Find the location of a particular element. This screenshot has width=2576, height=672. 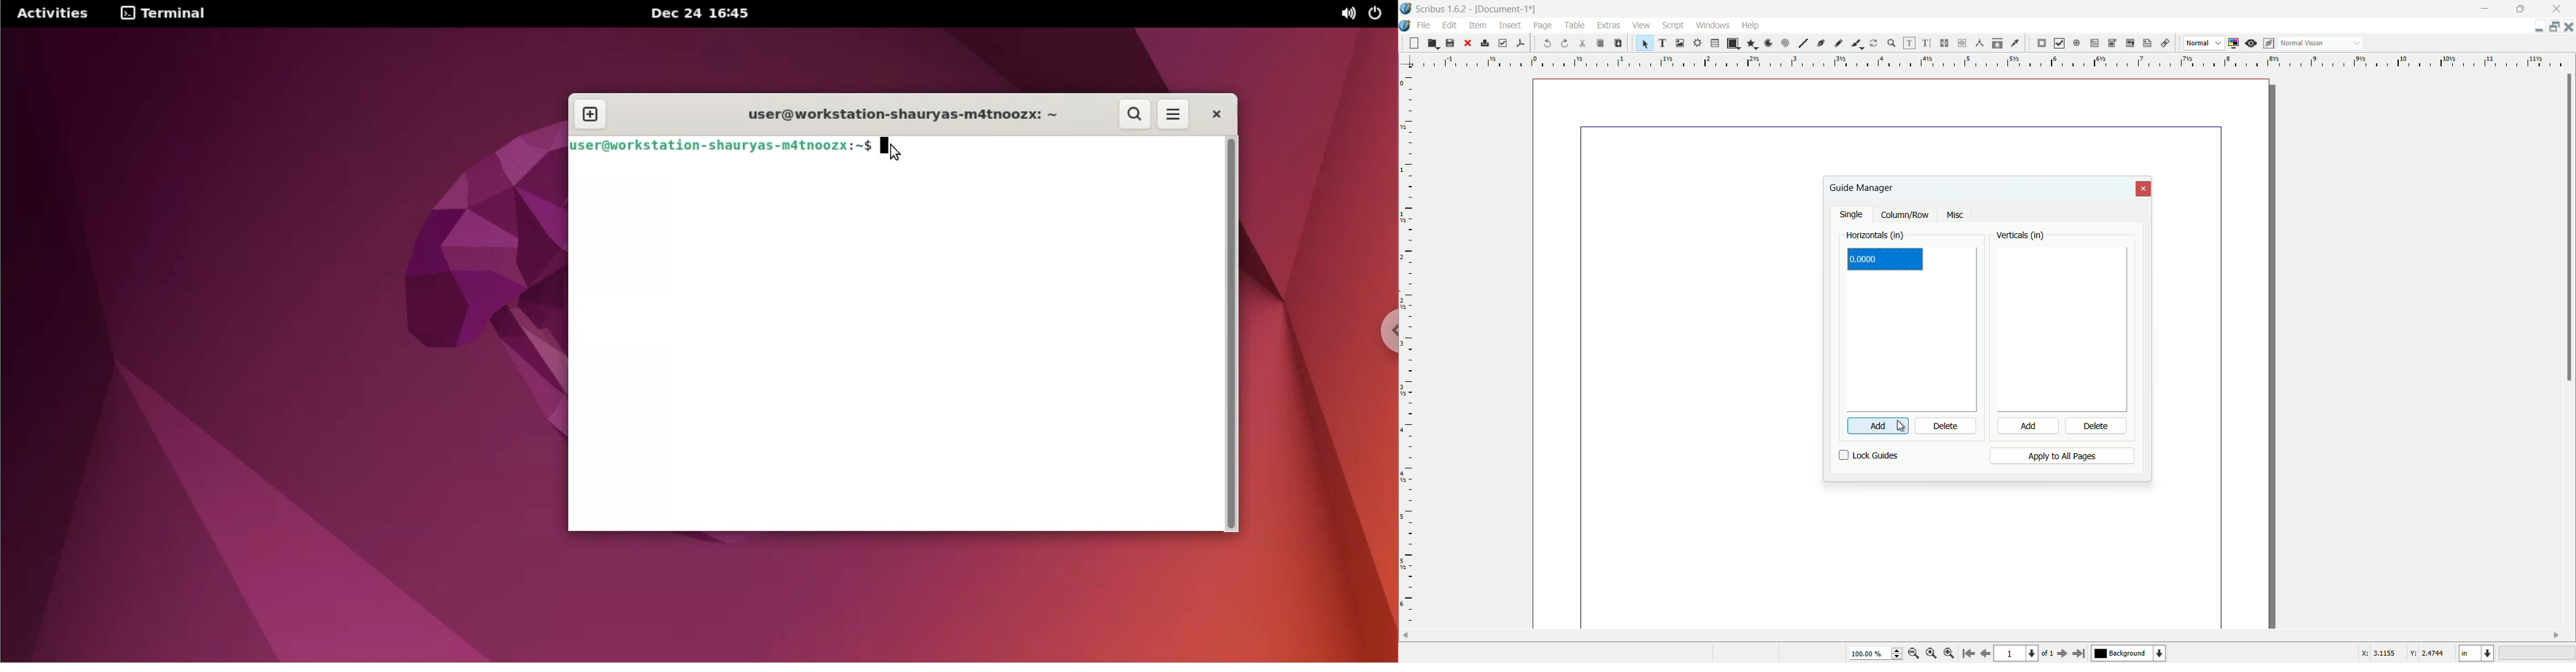

single is located at coordinates (1853, 215).